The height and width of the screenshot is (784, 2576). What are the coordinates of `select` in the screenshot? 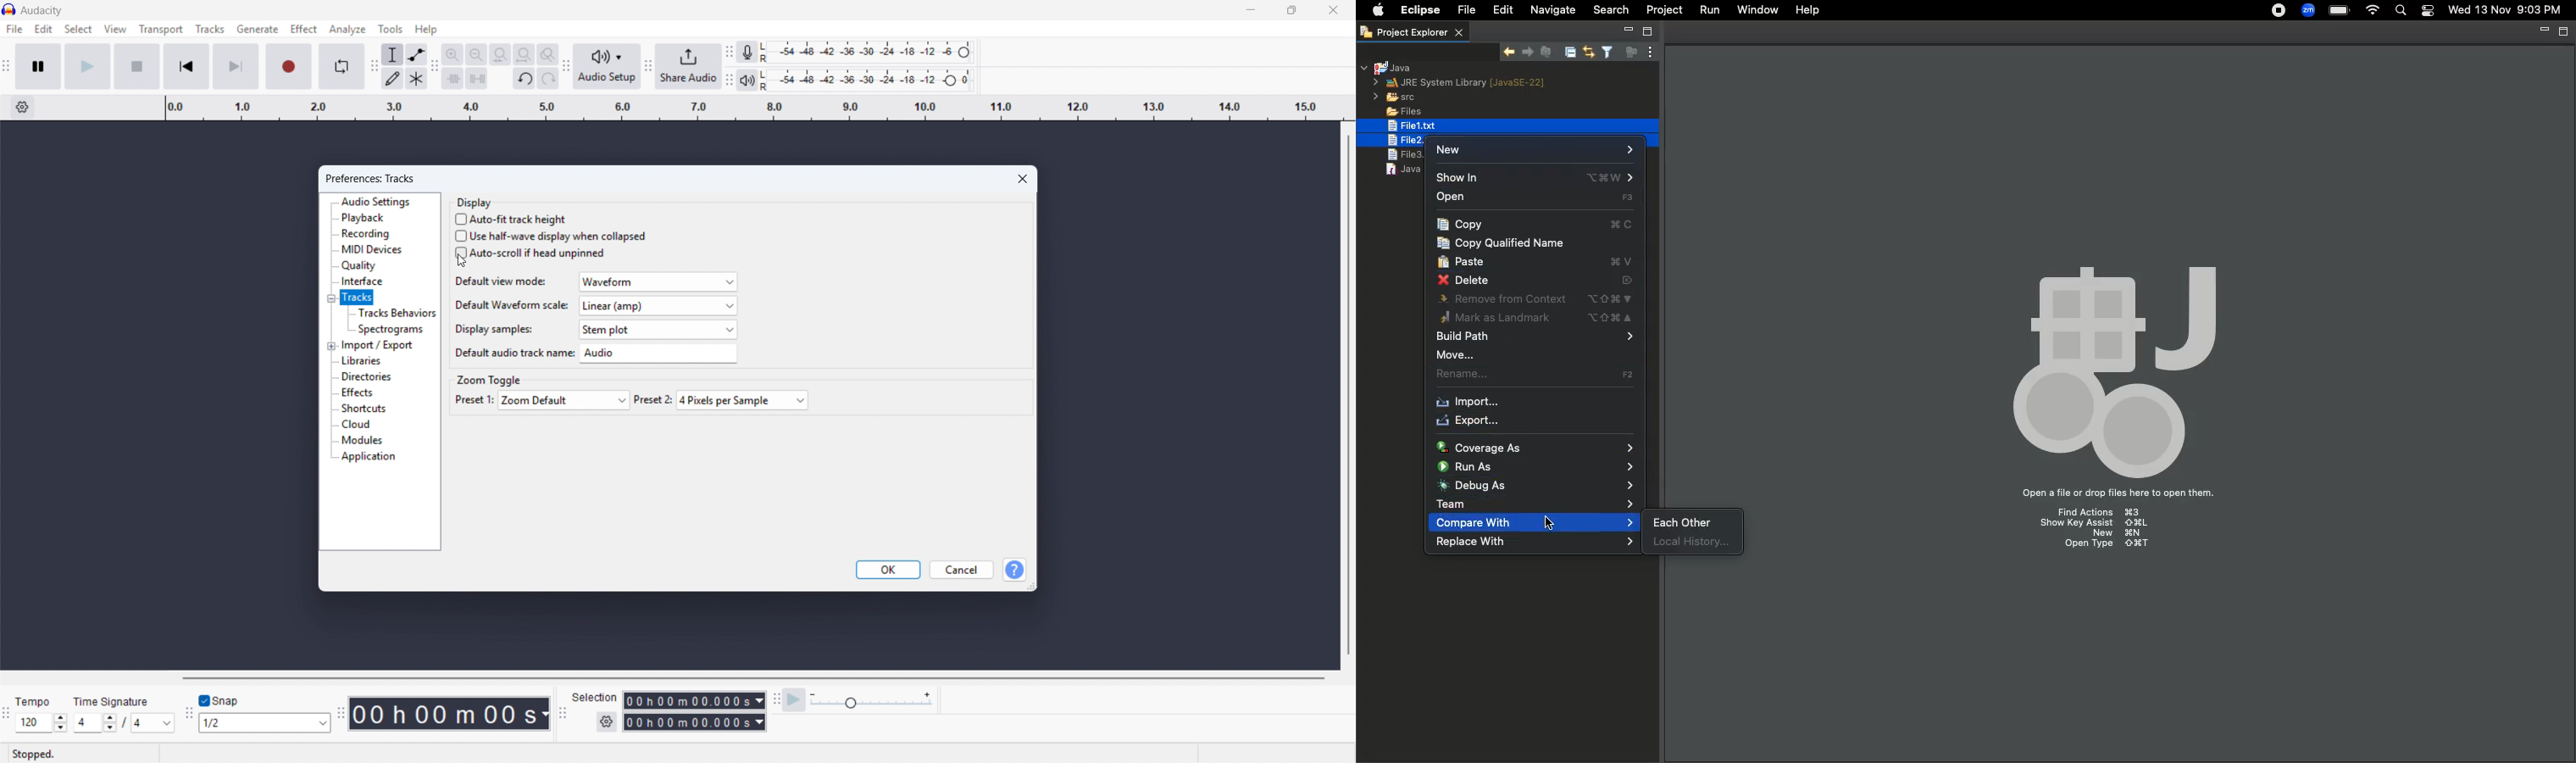 It's located at (78, 29).